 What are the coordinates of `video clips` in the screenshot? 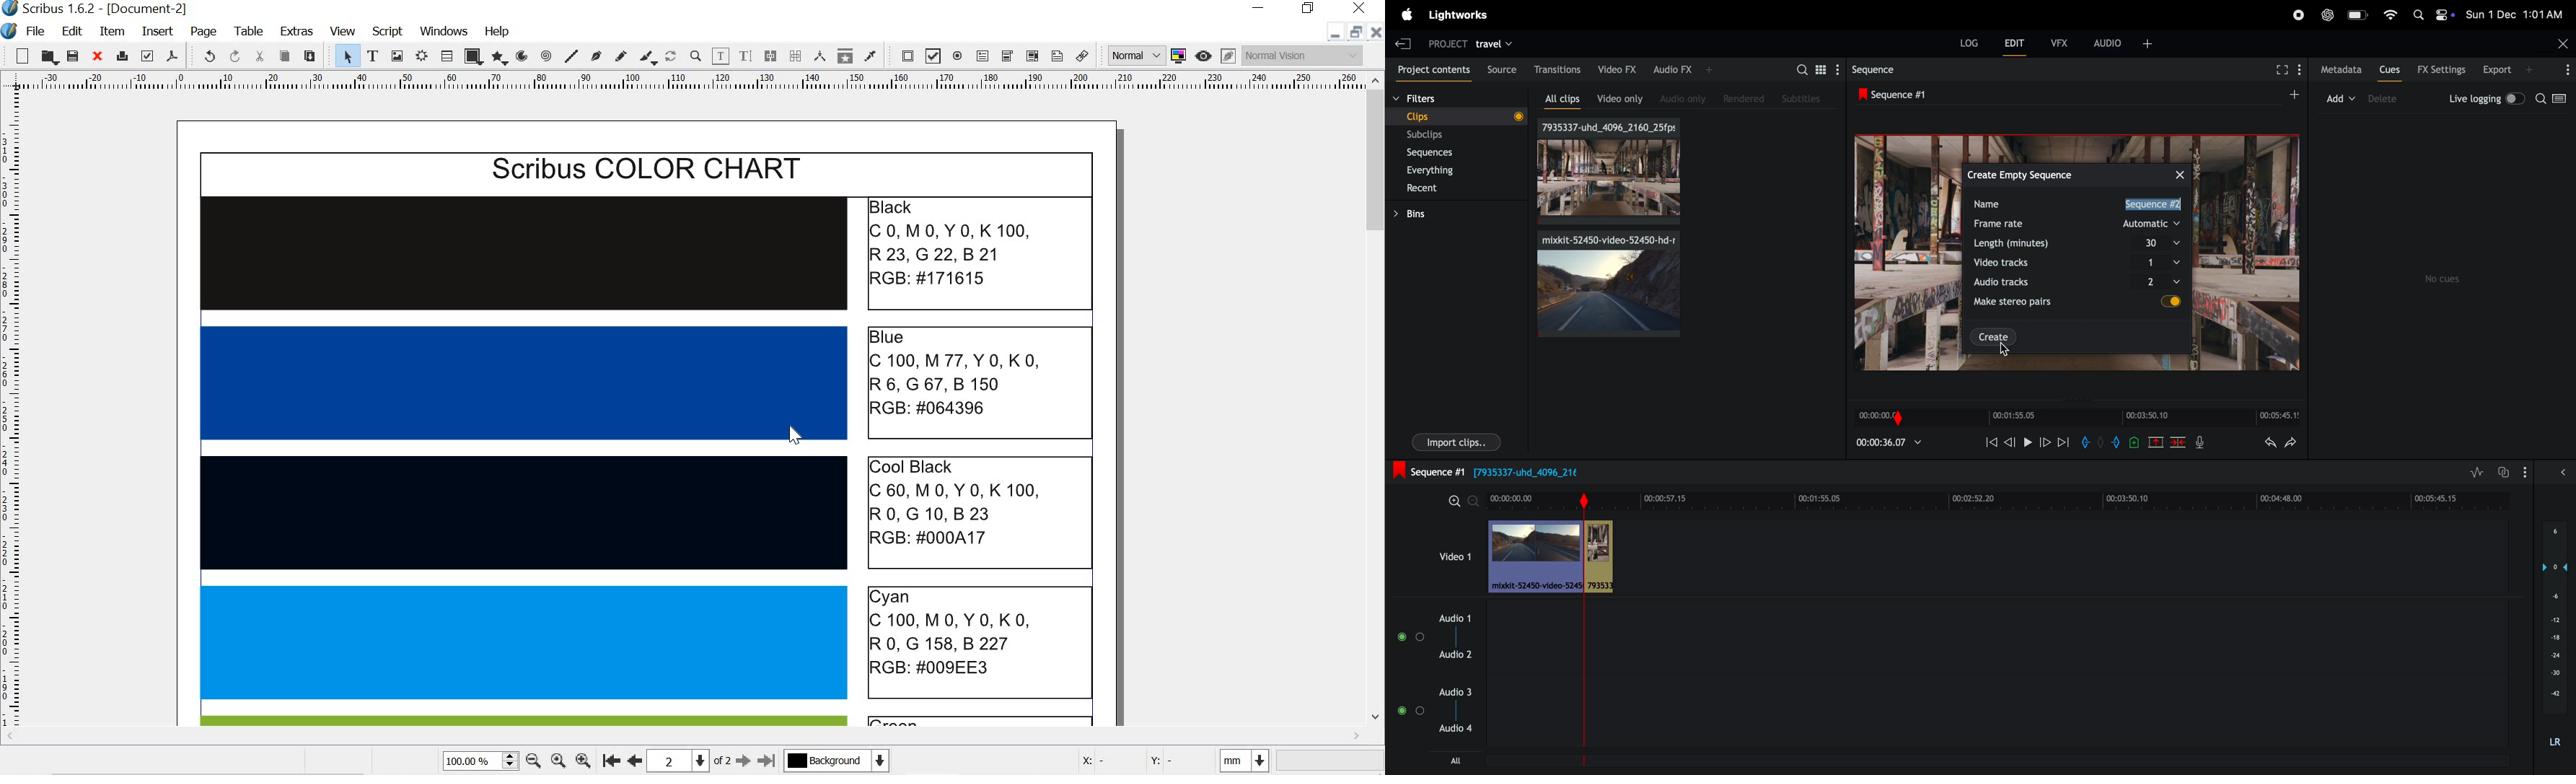 It's located at (1454, 557).